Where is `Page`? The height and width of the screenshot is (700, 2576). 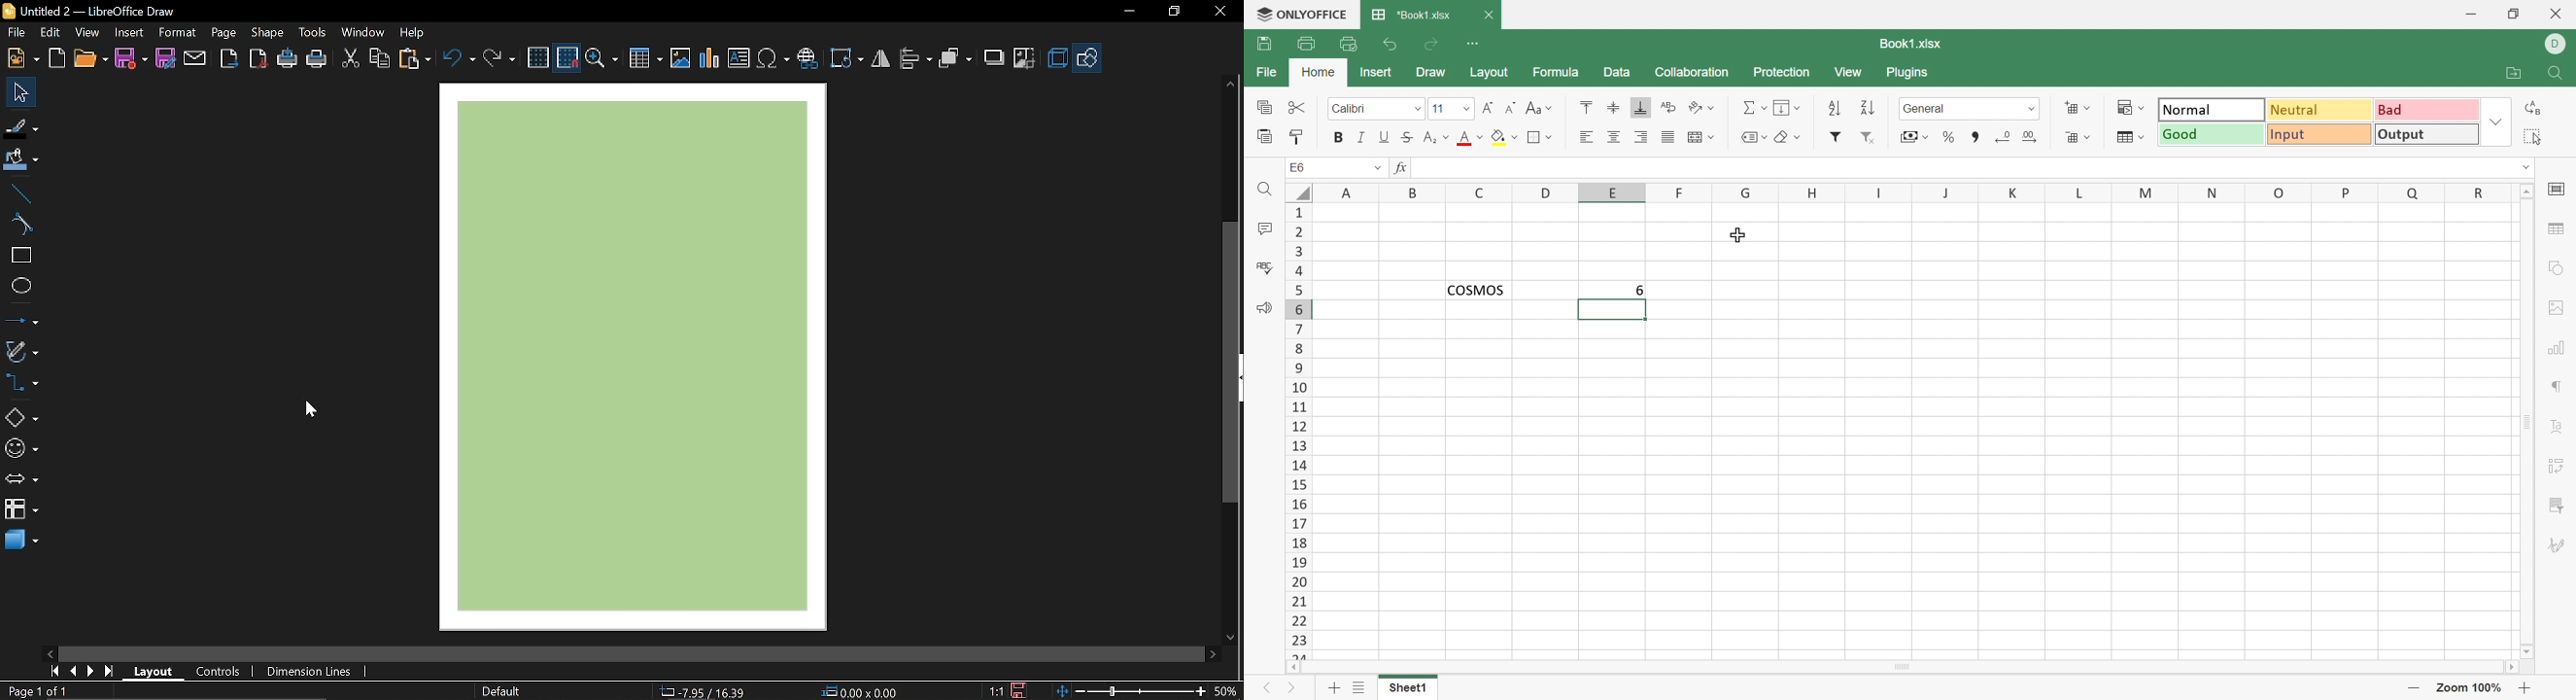 Page is located at coordinates (223, 34).